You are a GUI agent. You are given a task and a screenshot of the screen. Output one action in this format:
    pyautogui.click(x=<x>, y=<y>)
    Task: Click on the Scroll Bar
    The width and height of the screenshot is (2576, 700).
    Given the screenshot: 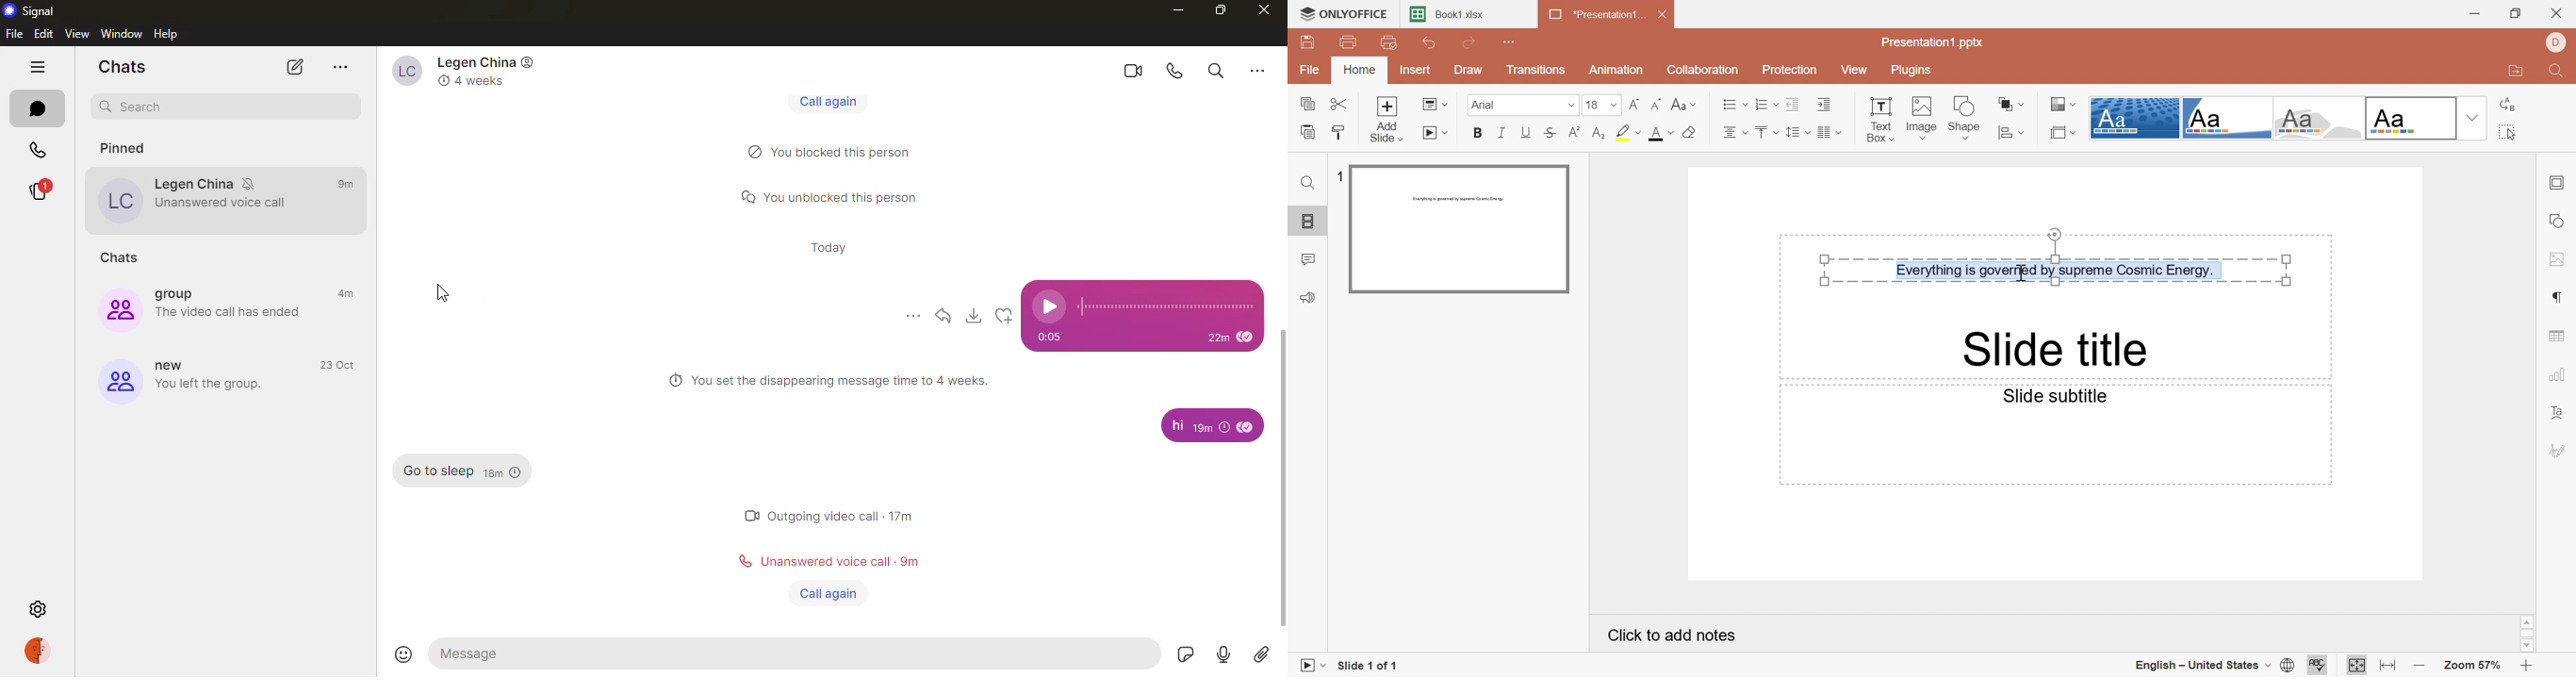 What is the action you would take?
    pyautogui.click(x=2529, y=635)
    